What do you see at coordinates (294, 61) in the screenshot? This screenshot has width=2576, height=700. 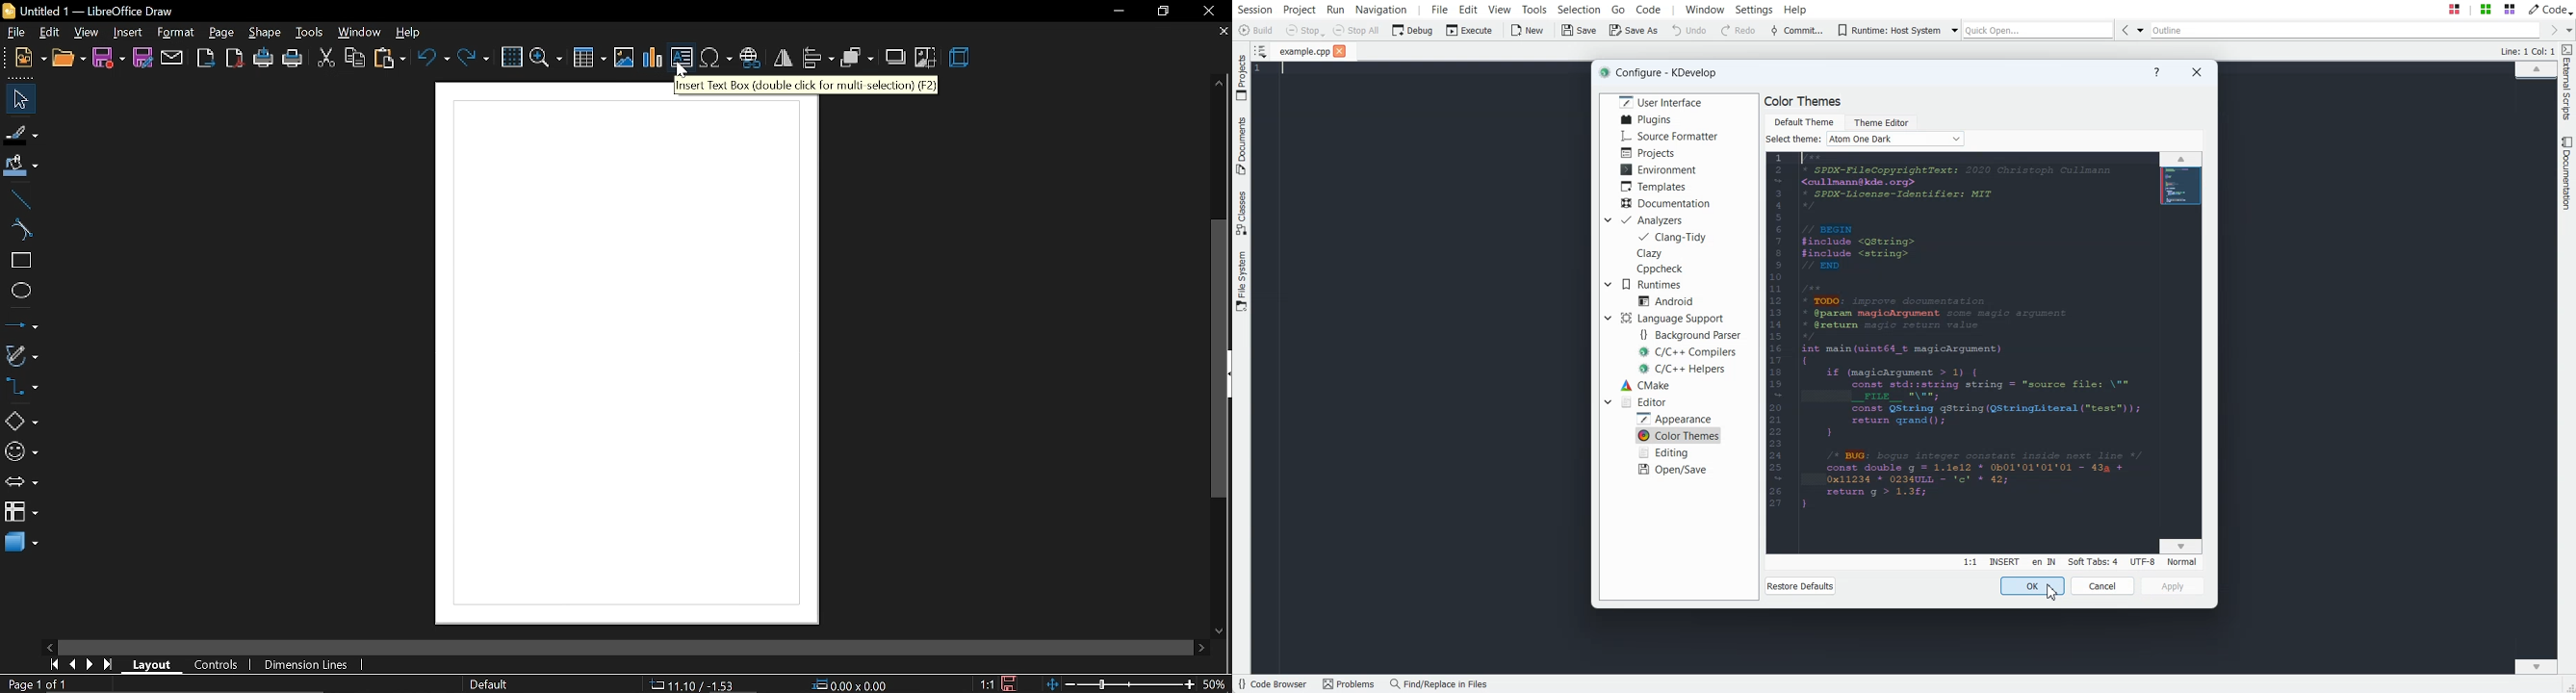 I see `print` at bounding box center [294, 61].